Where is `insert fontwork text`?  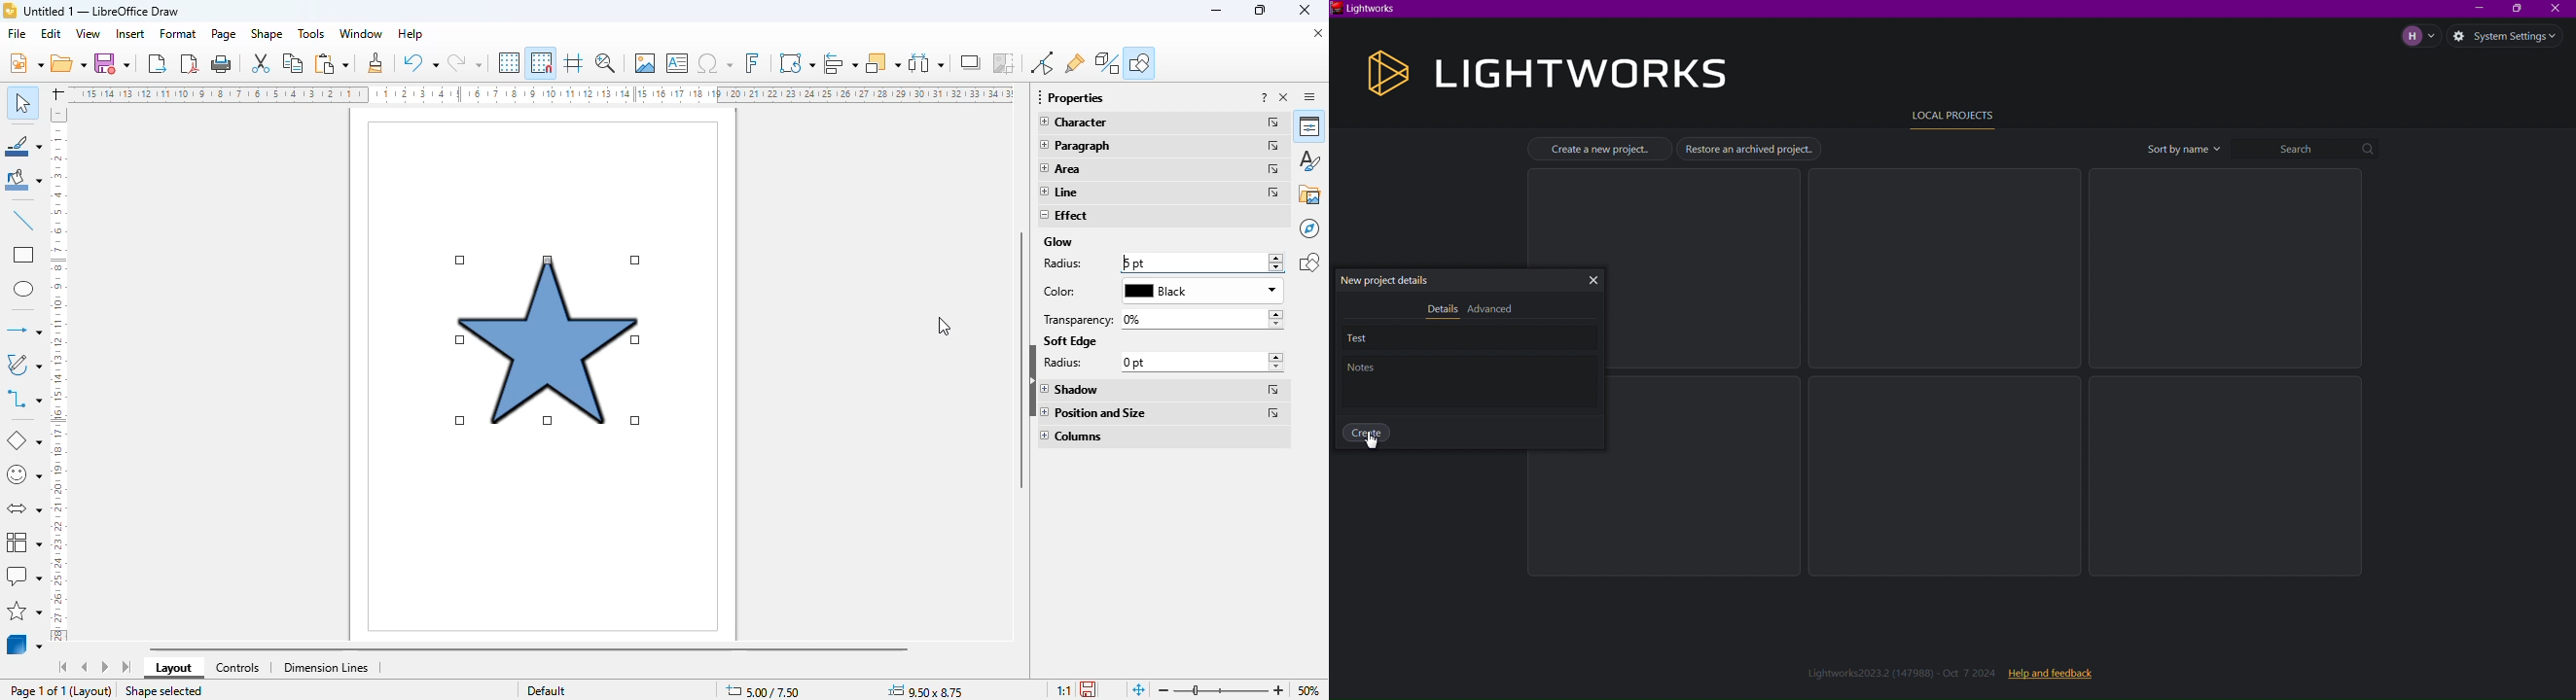
insert fontwork text is located at coordinates (752, 62).